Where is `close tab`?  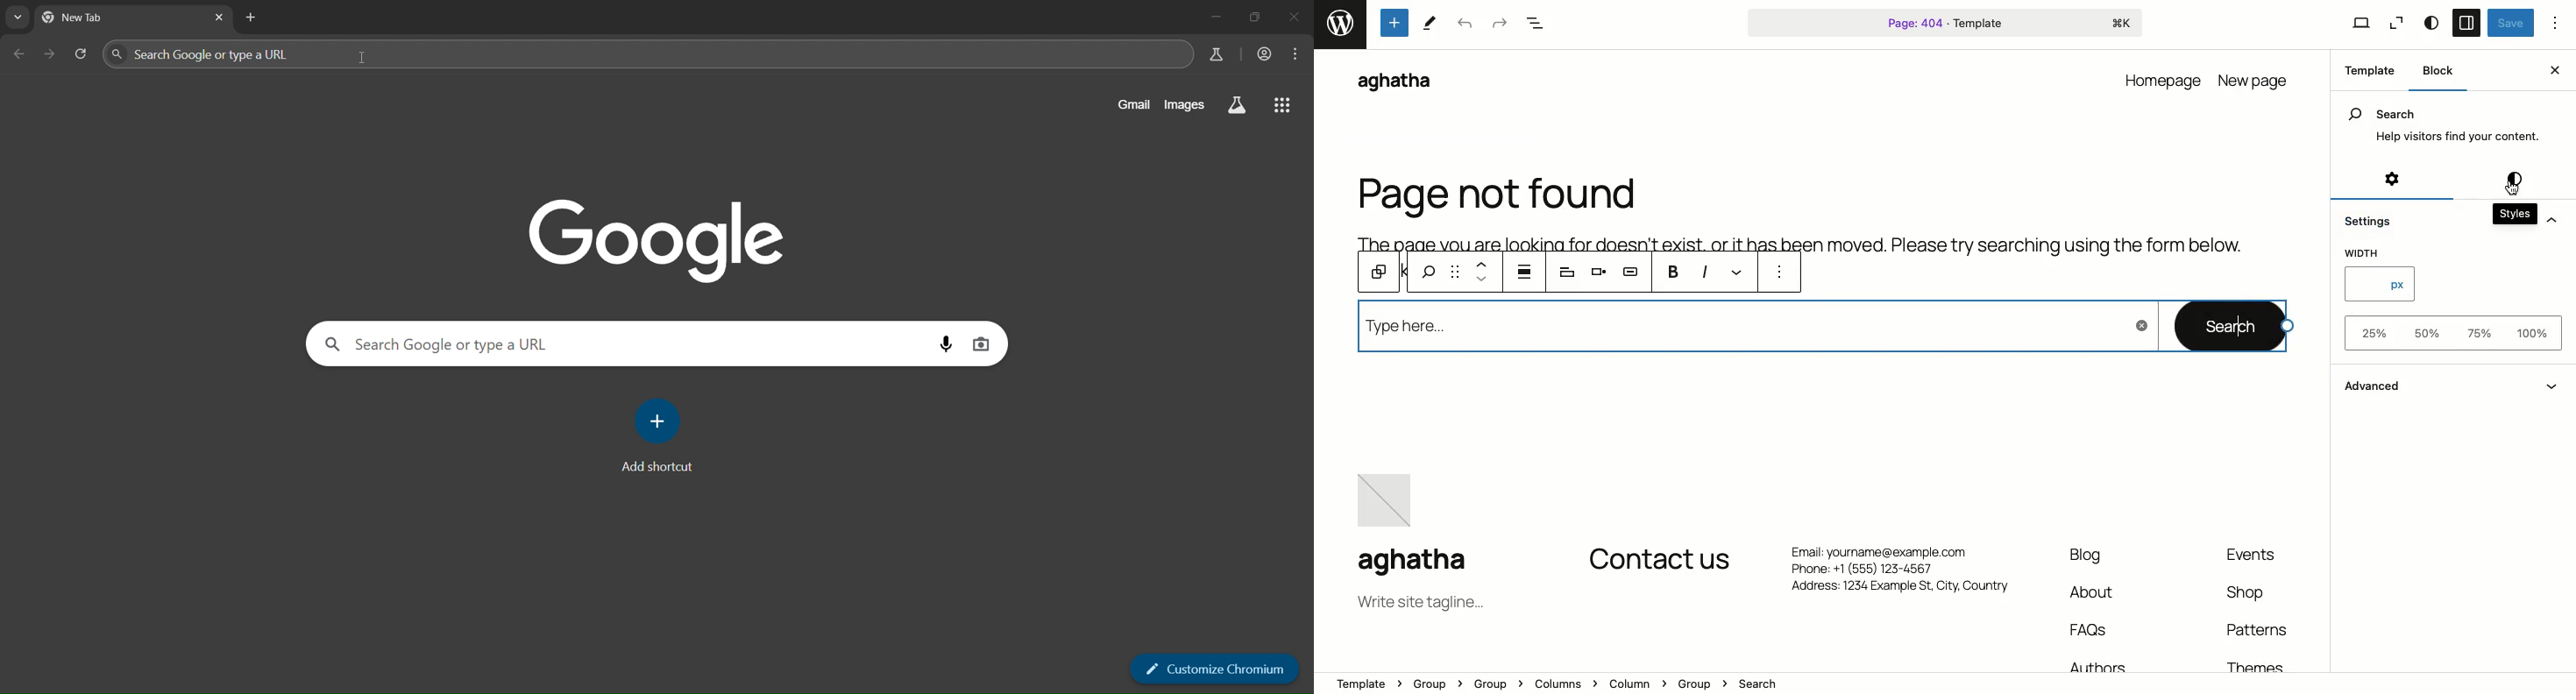 close tab is located at coordinates (218, 17).